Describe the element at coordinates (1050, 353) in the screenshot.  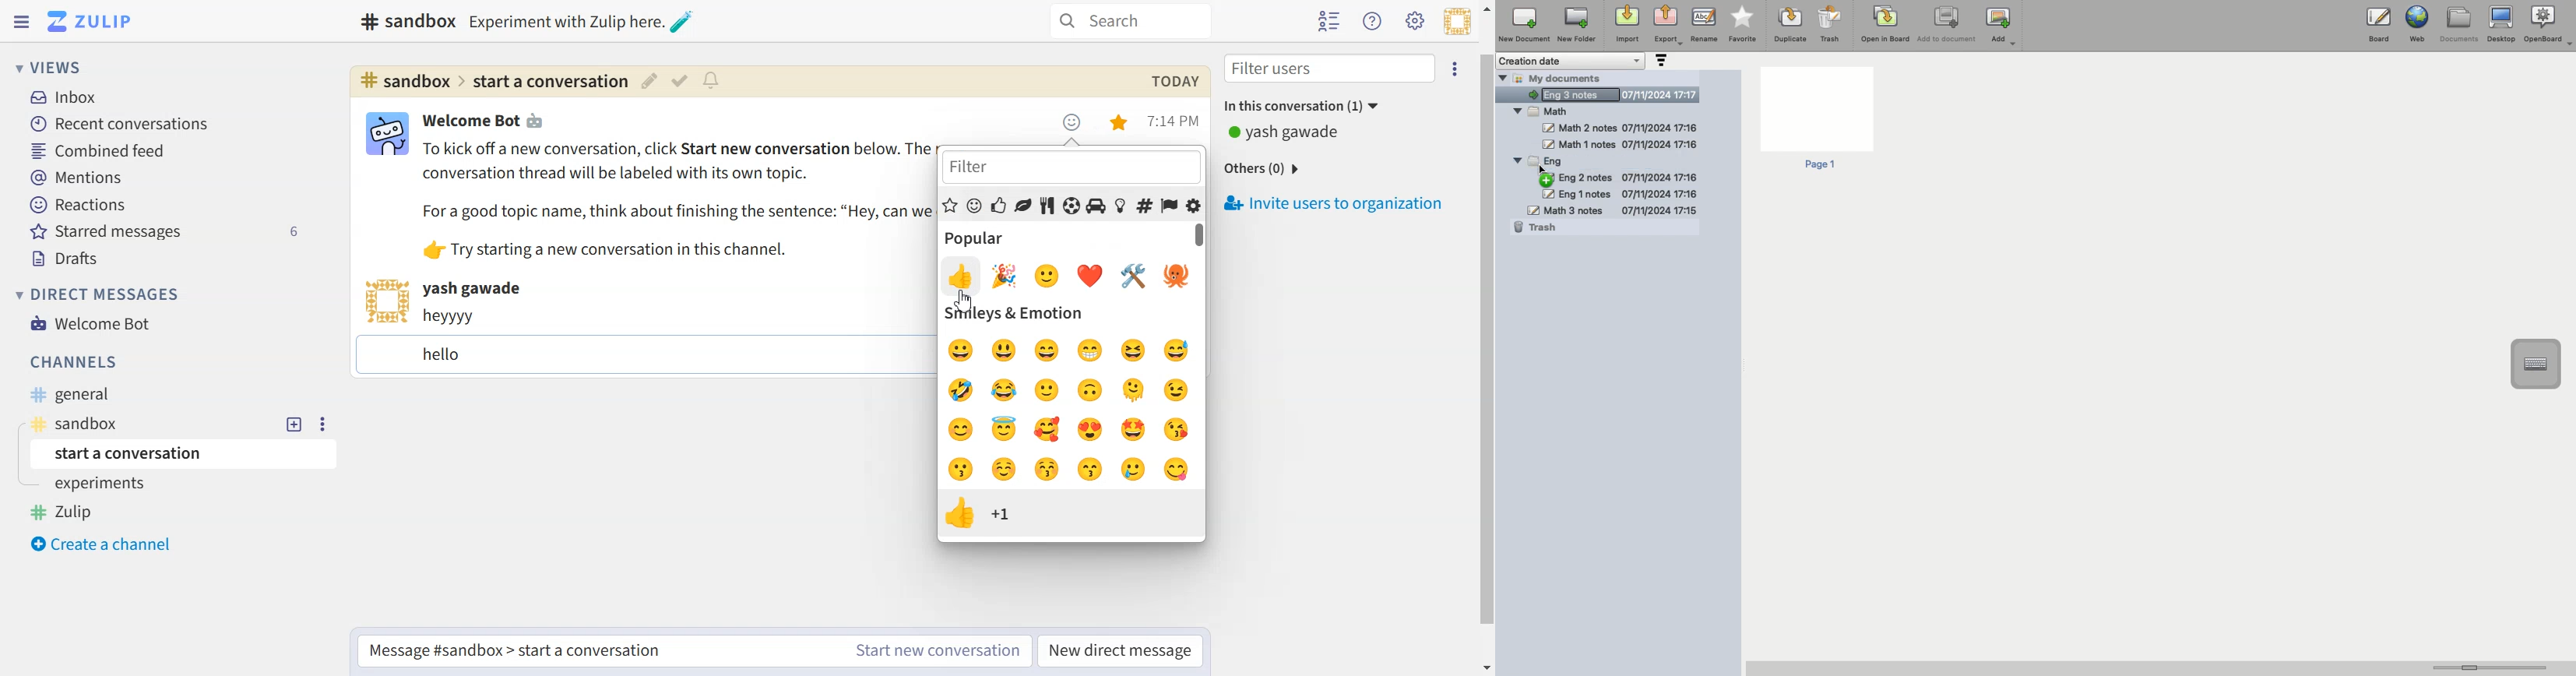
I see `big smile` at that location.